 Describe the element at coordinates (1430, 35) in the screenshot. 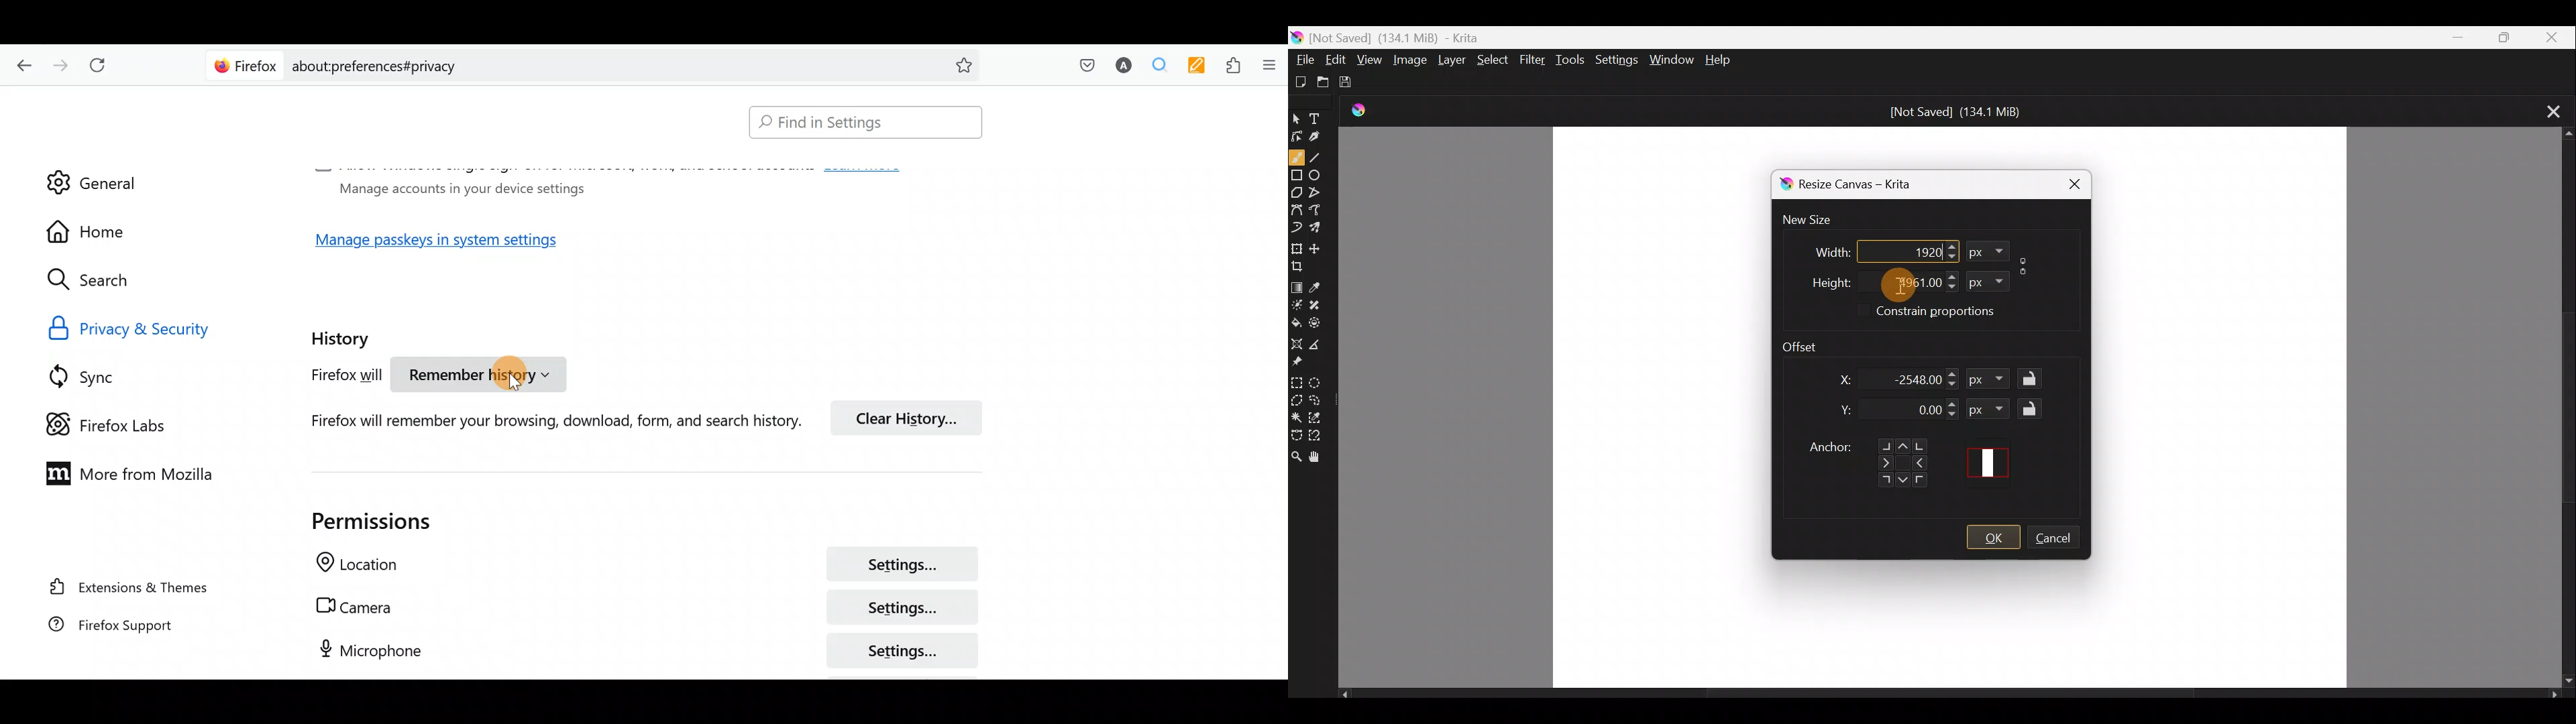

I see `[Not Saved] (134.1 MiB) - Krita` at that location.